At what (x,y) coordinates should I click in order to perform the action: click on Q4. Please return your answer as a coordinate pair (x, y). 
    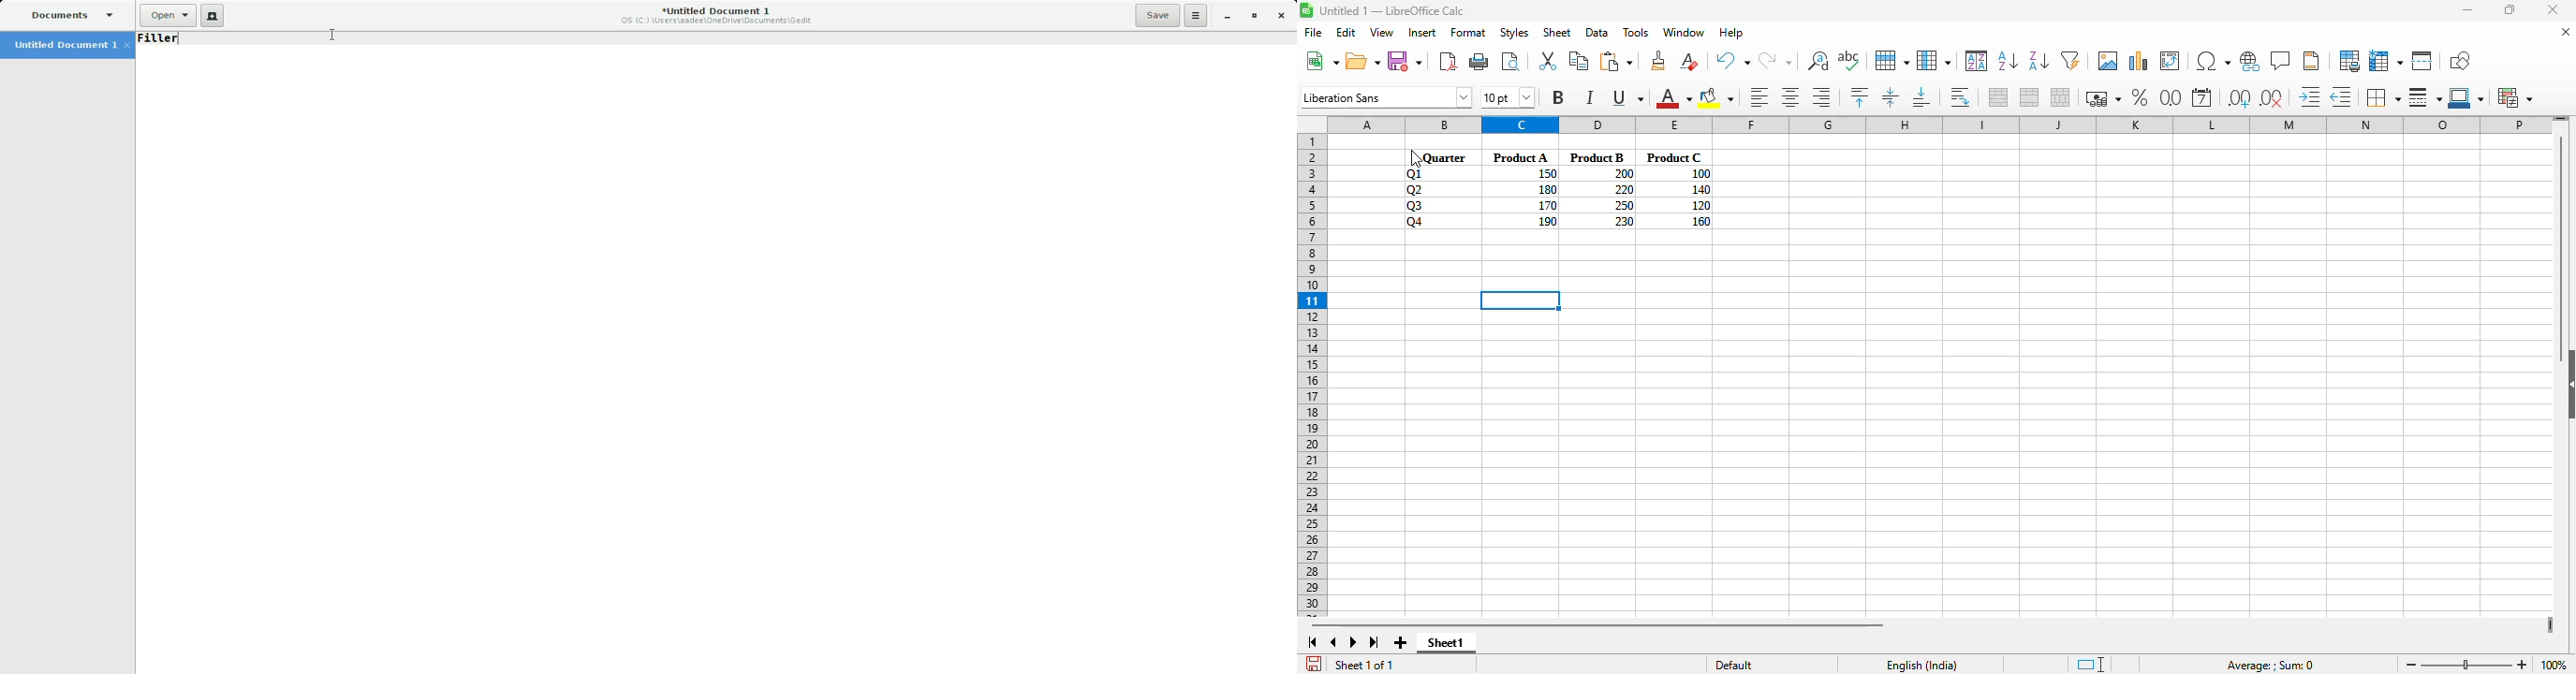
    Looking at the image, I should click on (1416, 222).